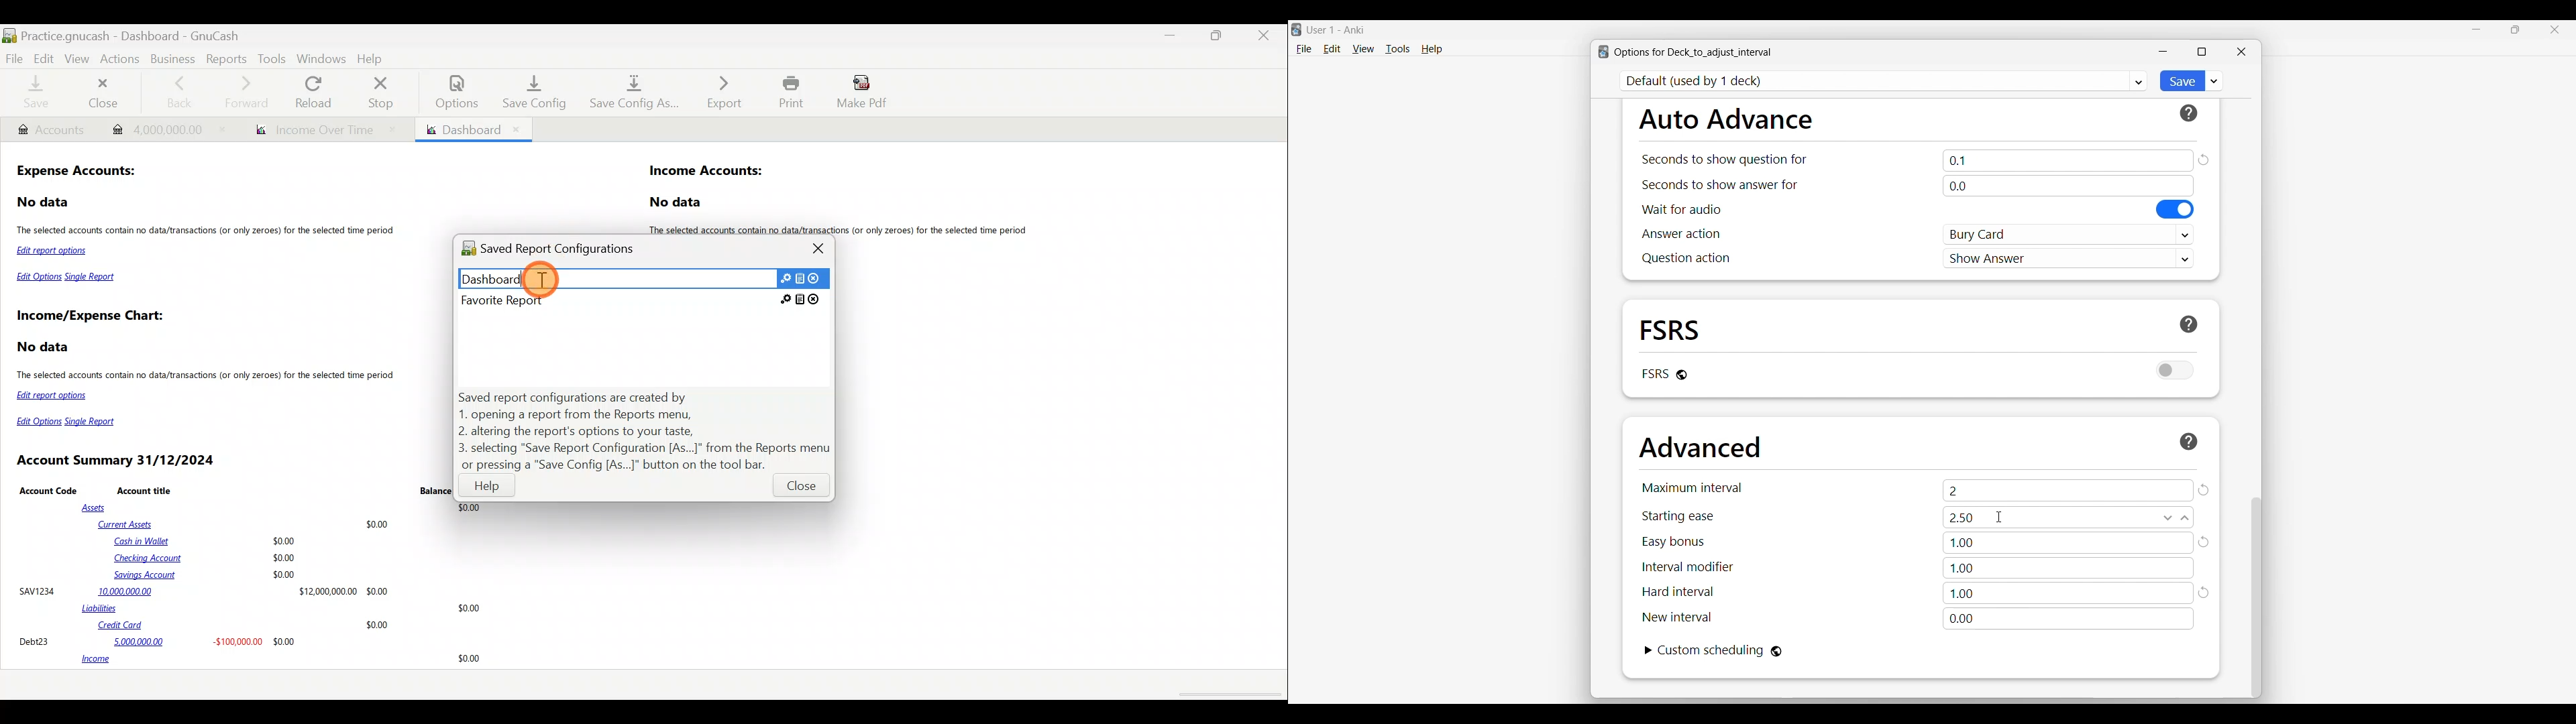 The width and height of the screenshot is (2576, 728). What do you see at coordinates (2069, 257) in the screenshot?
I see `Show Answer` at bounding box center [2069, 257].